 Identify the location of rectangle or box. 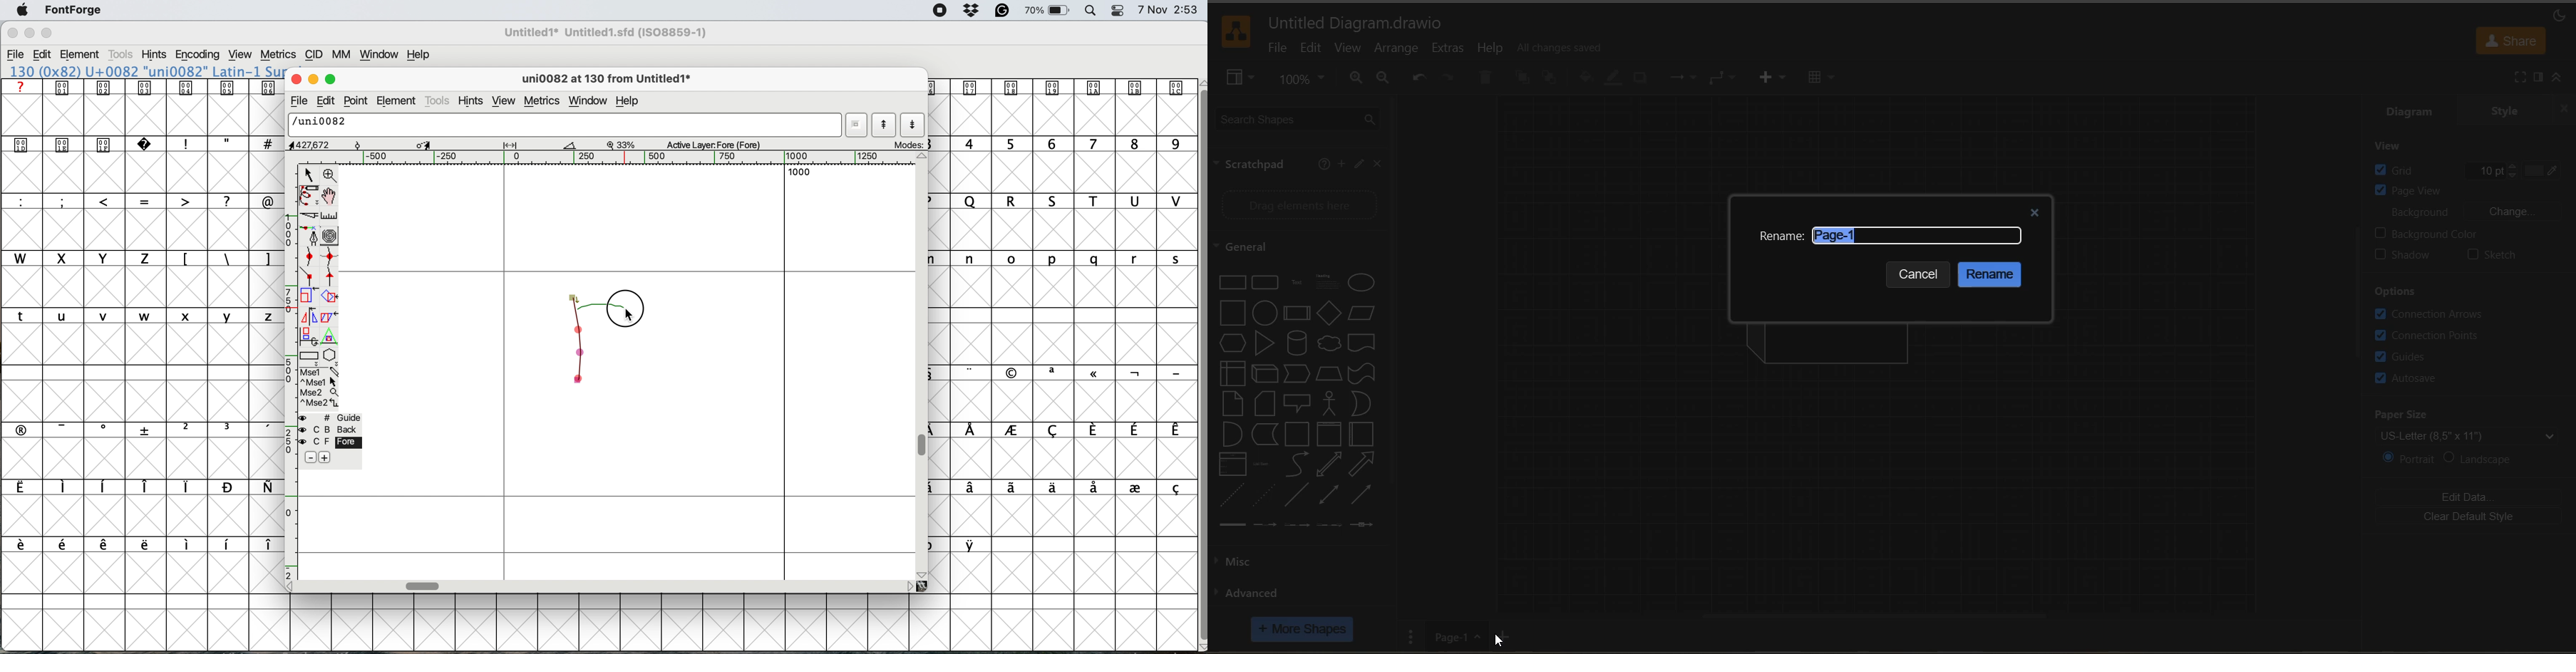
(310, 357).